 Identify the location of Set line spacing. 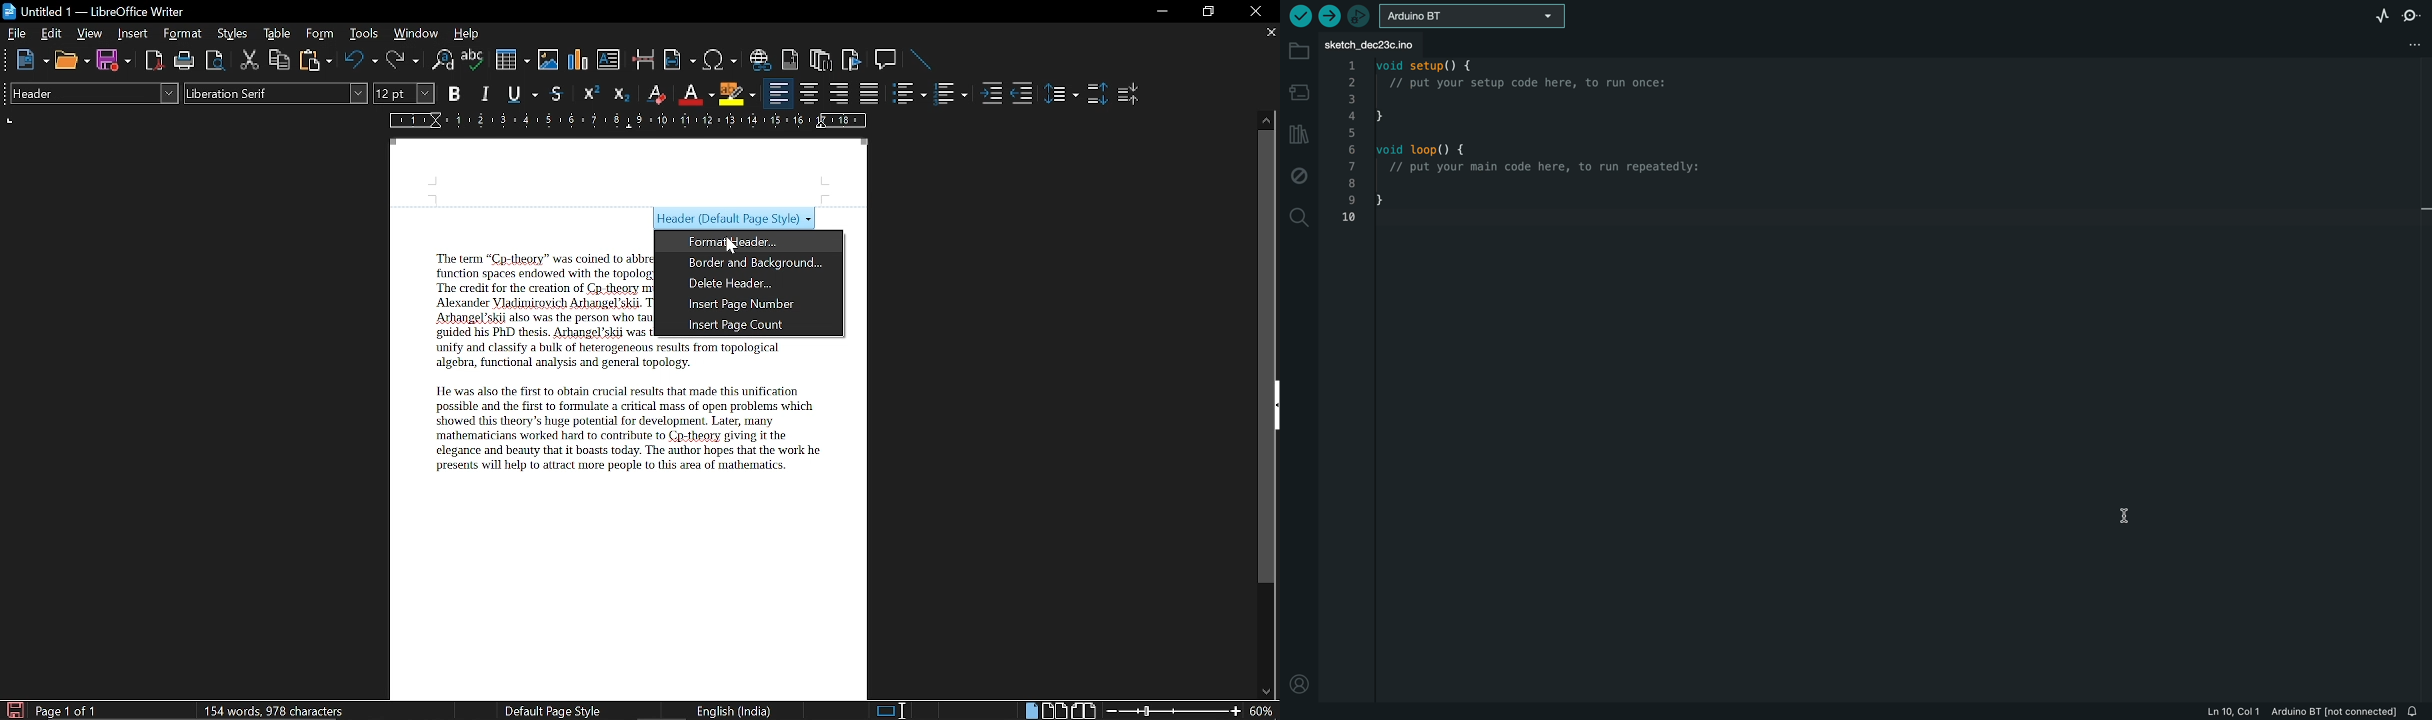
(1060, 94).